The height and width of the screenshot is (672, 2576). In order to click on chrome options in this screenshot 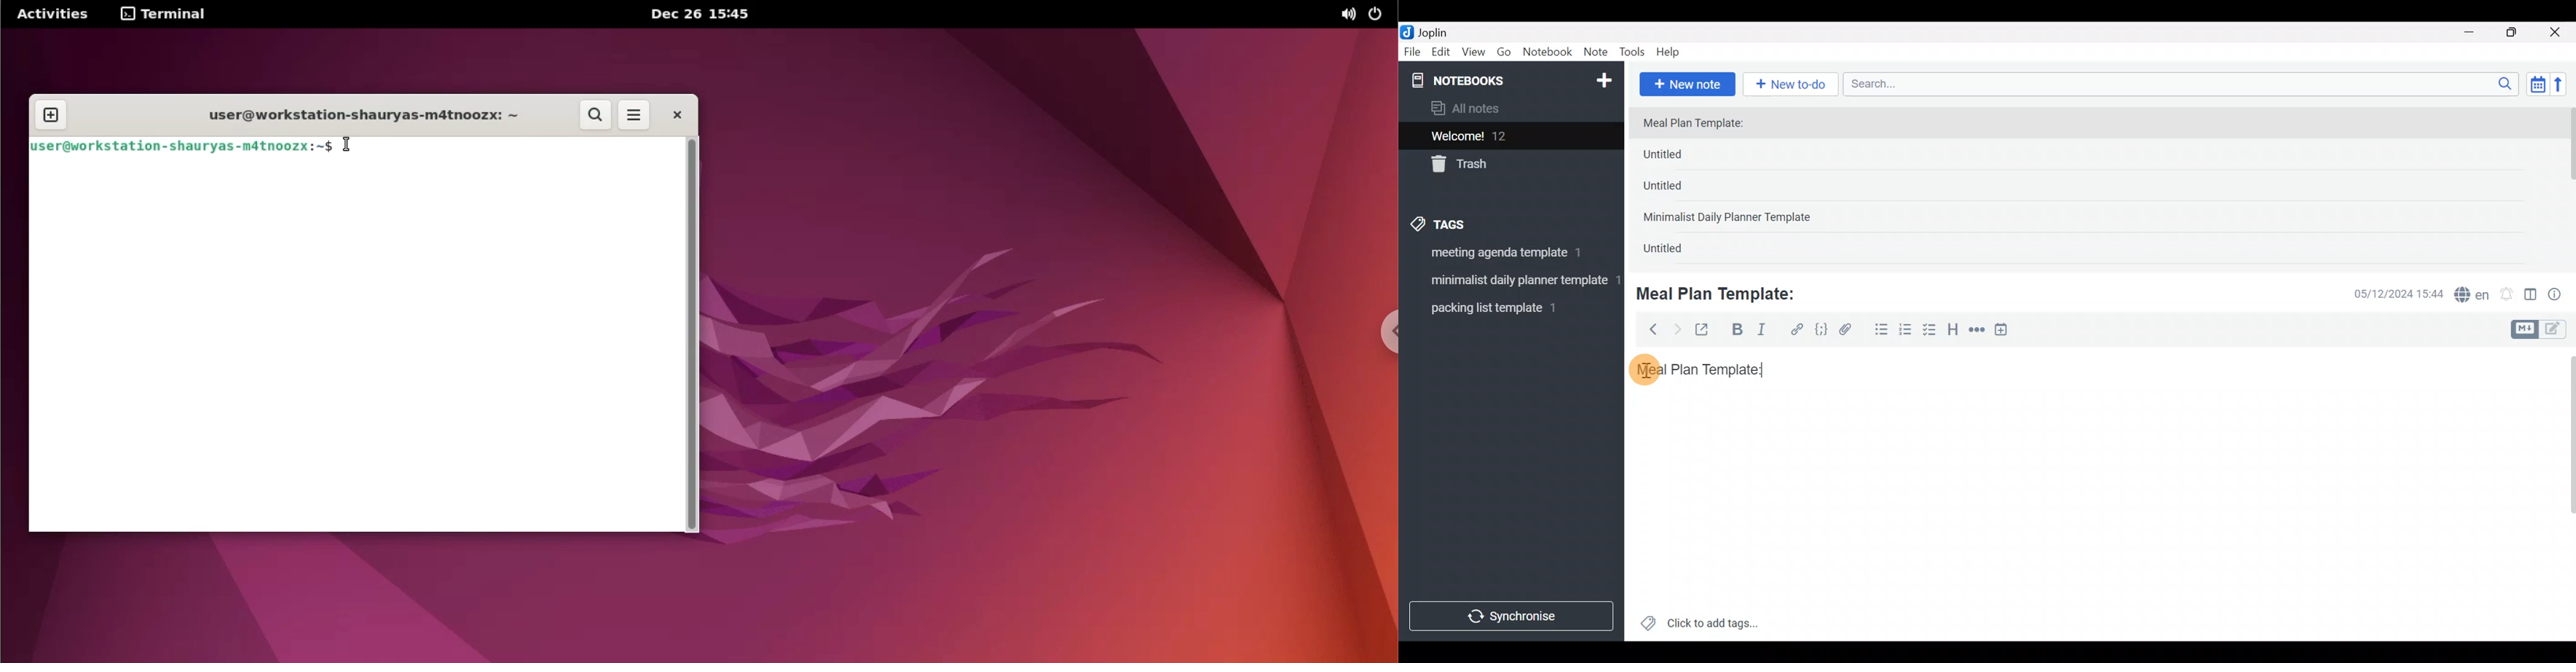, I will do `click(1386, 332)`.